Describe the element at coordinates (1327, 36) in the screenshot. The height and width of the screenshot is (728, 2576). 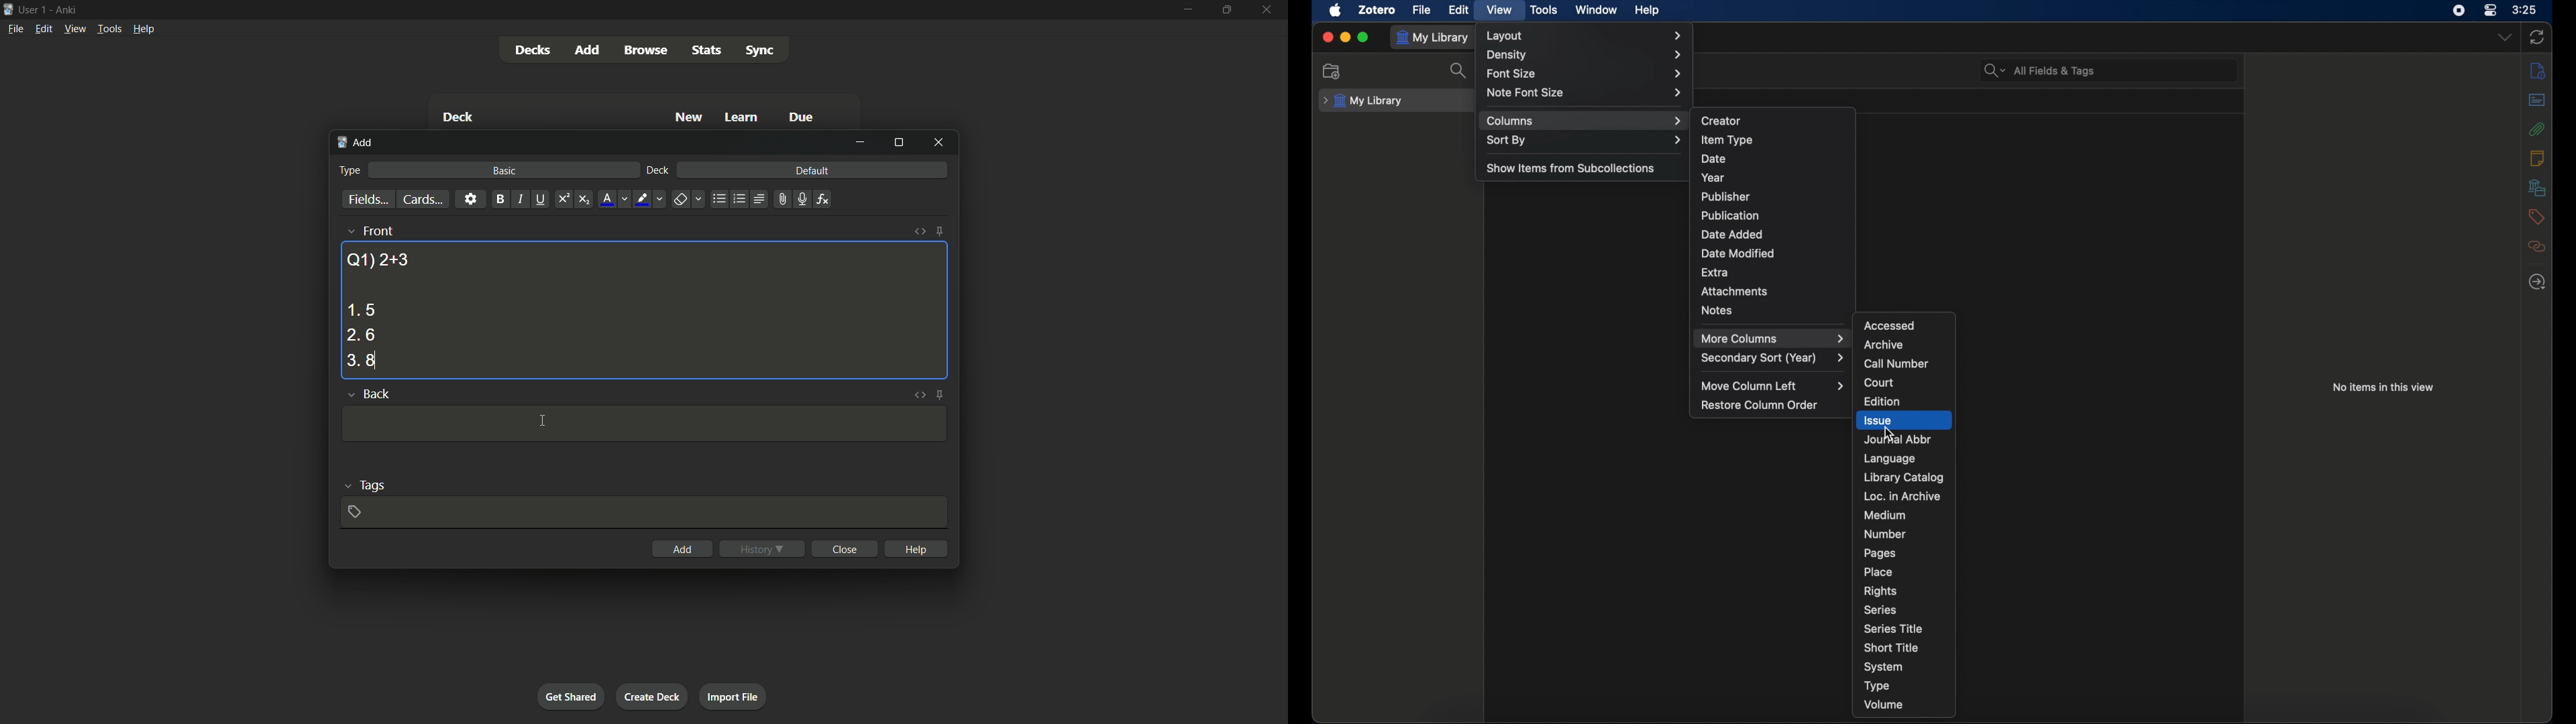
I see `close` at that location.